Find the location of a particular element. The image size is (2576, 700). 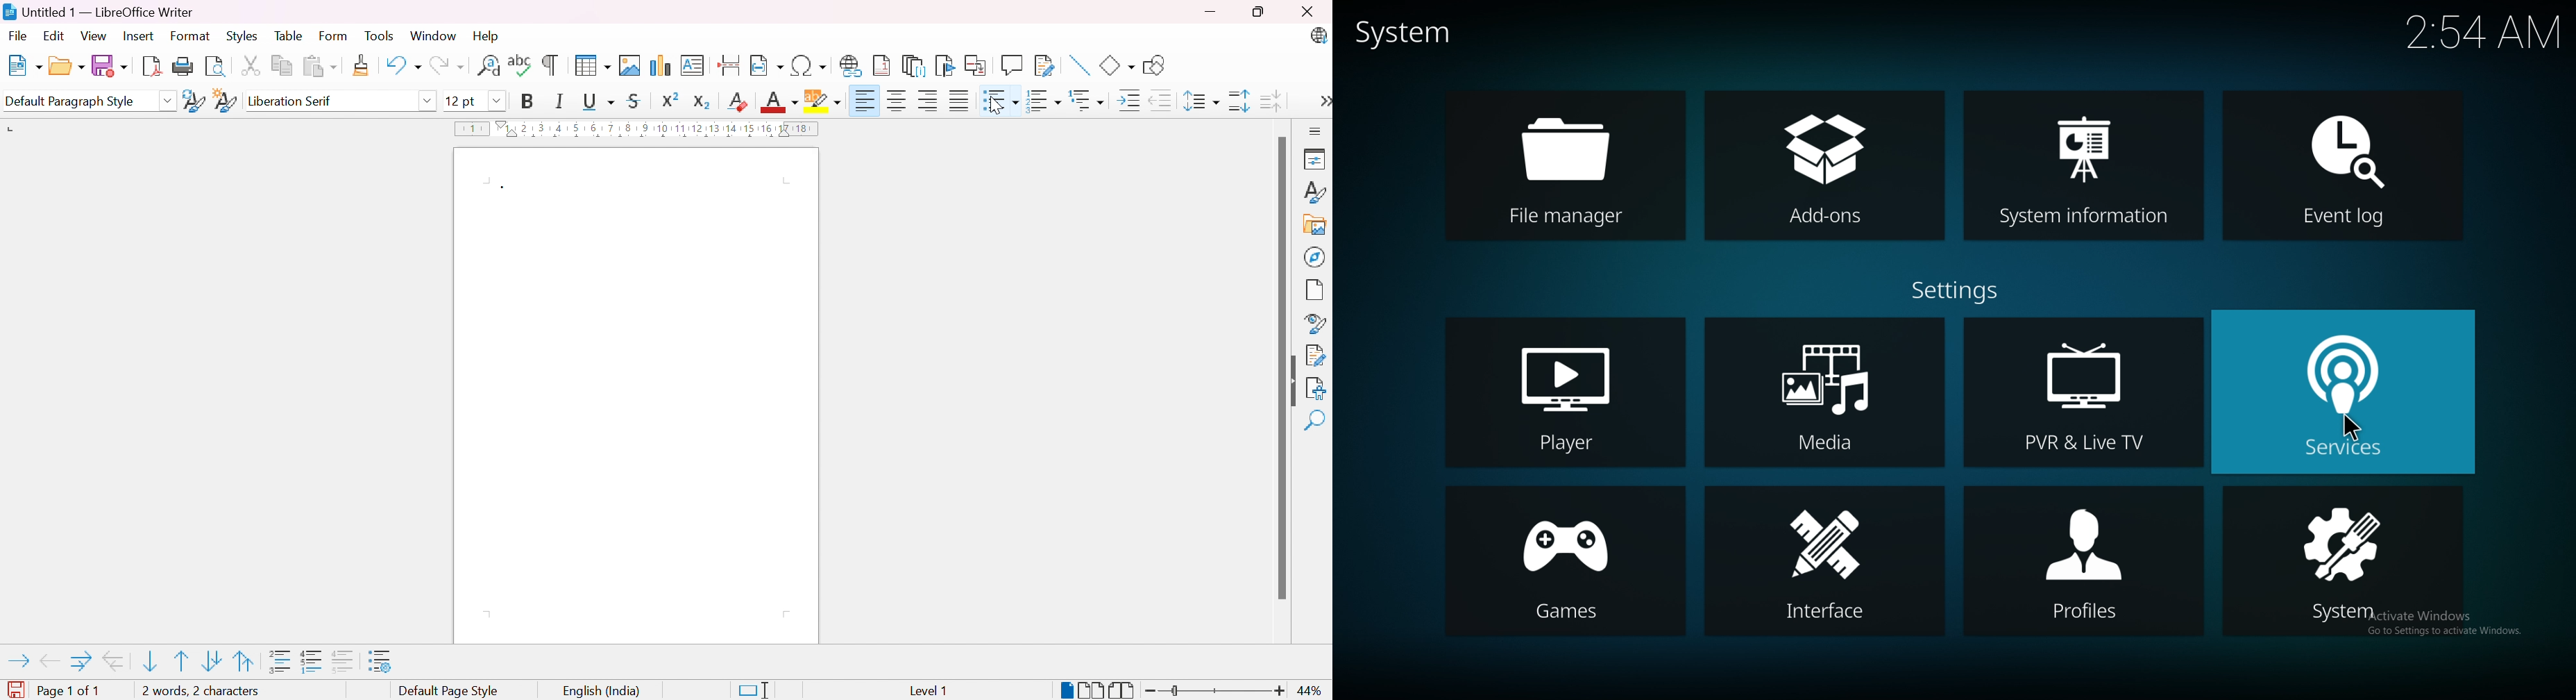

Sidebar settings is located at coordinates (1316, 130).